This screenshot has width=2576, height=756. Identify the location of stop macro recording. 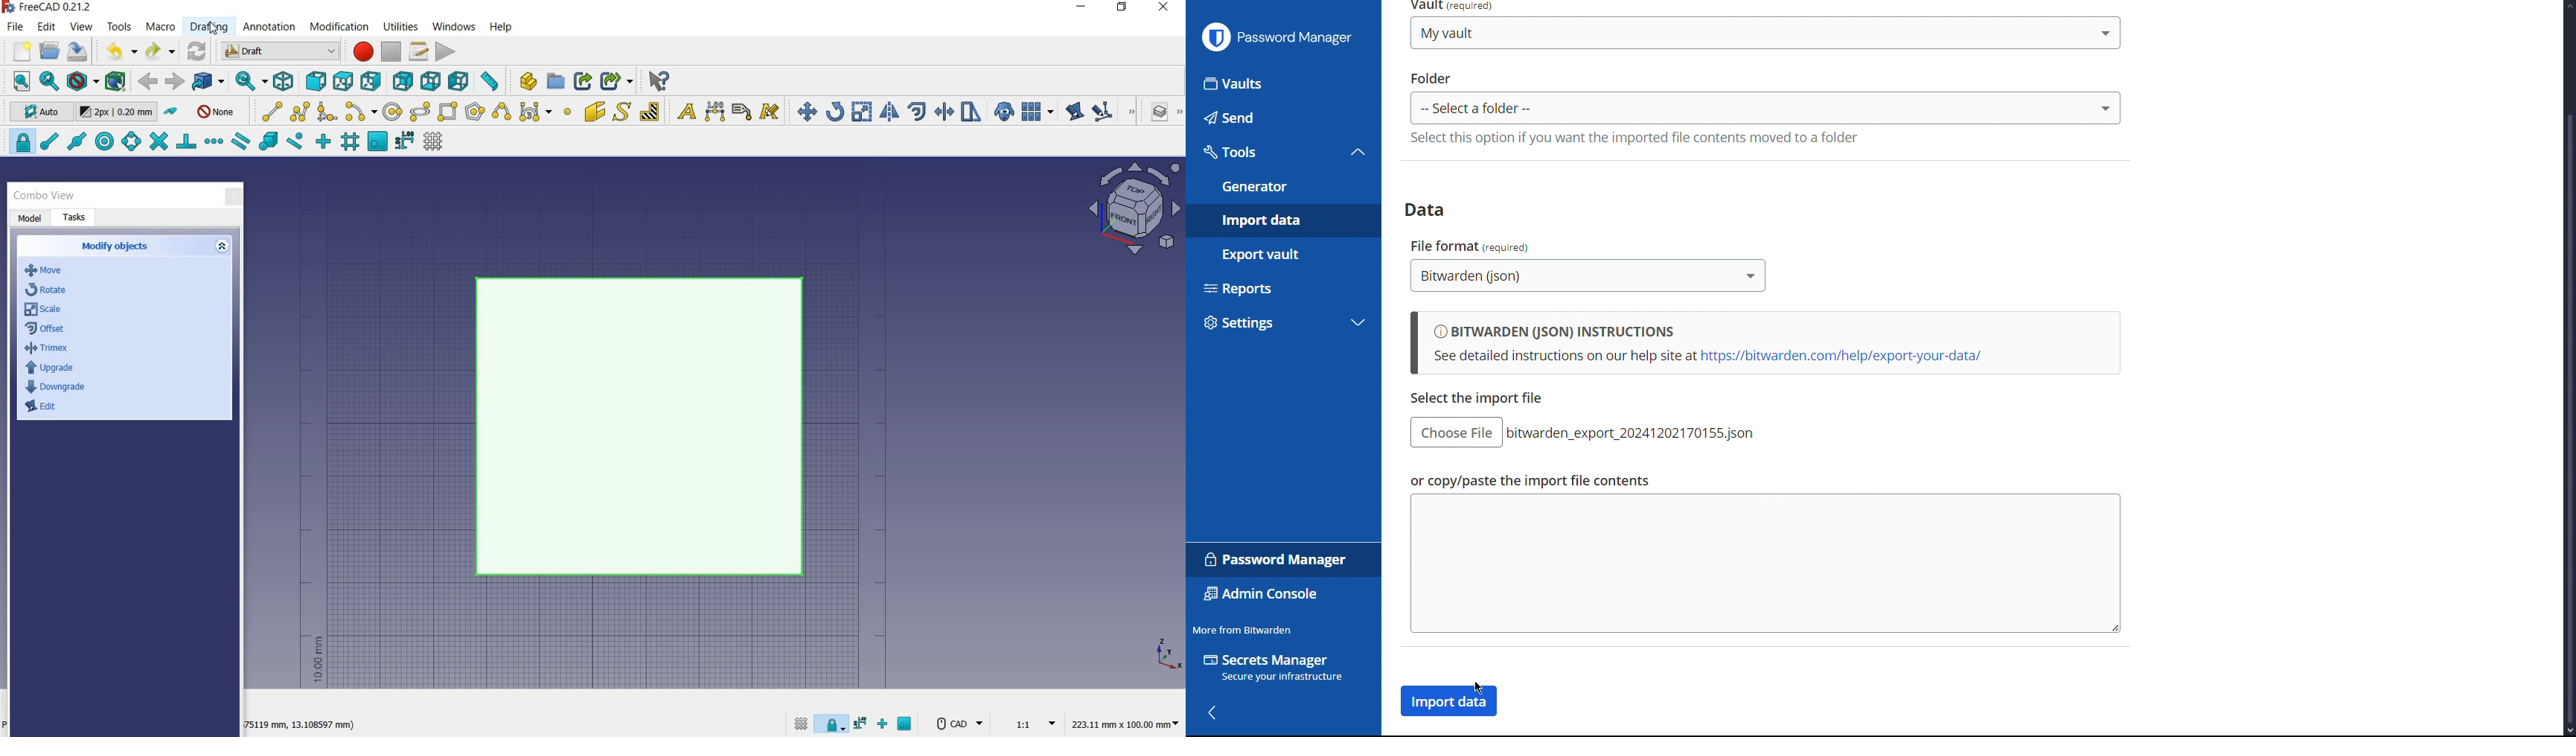
(392, 52).